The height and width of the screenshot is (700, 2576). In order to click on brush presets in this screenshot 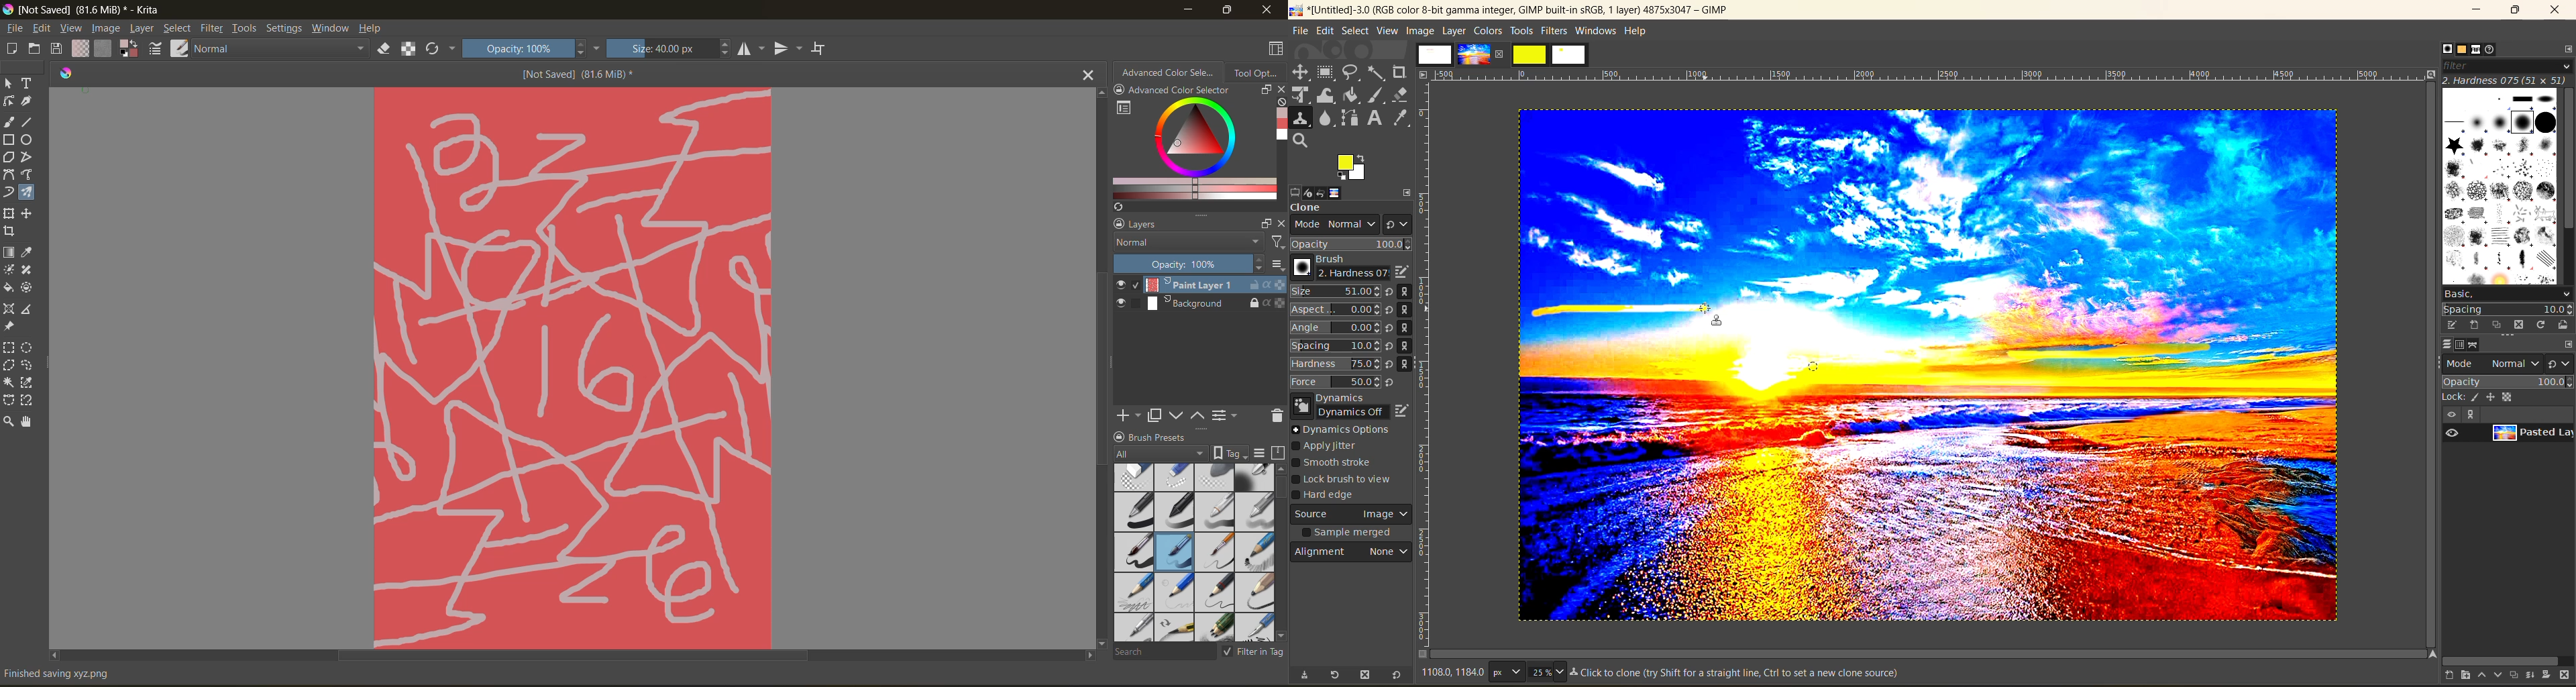, I will do `click(1191, 553)`.